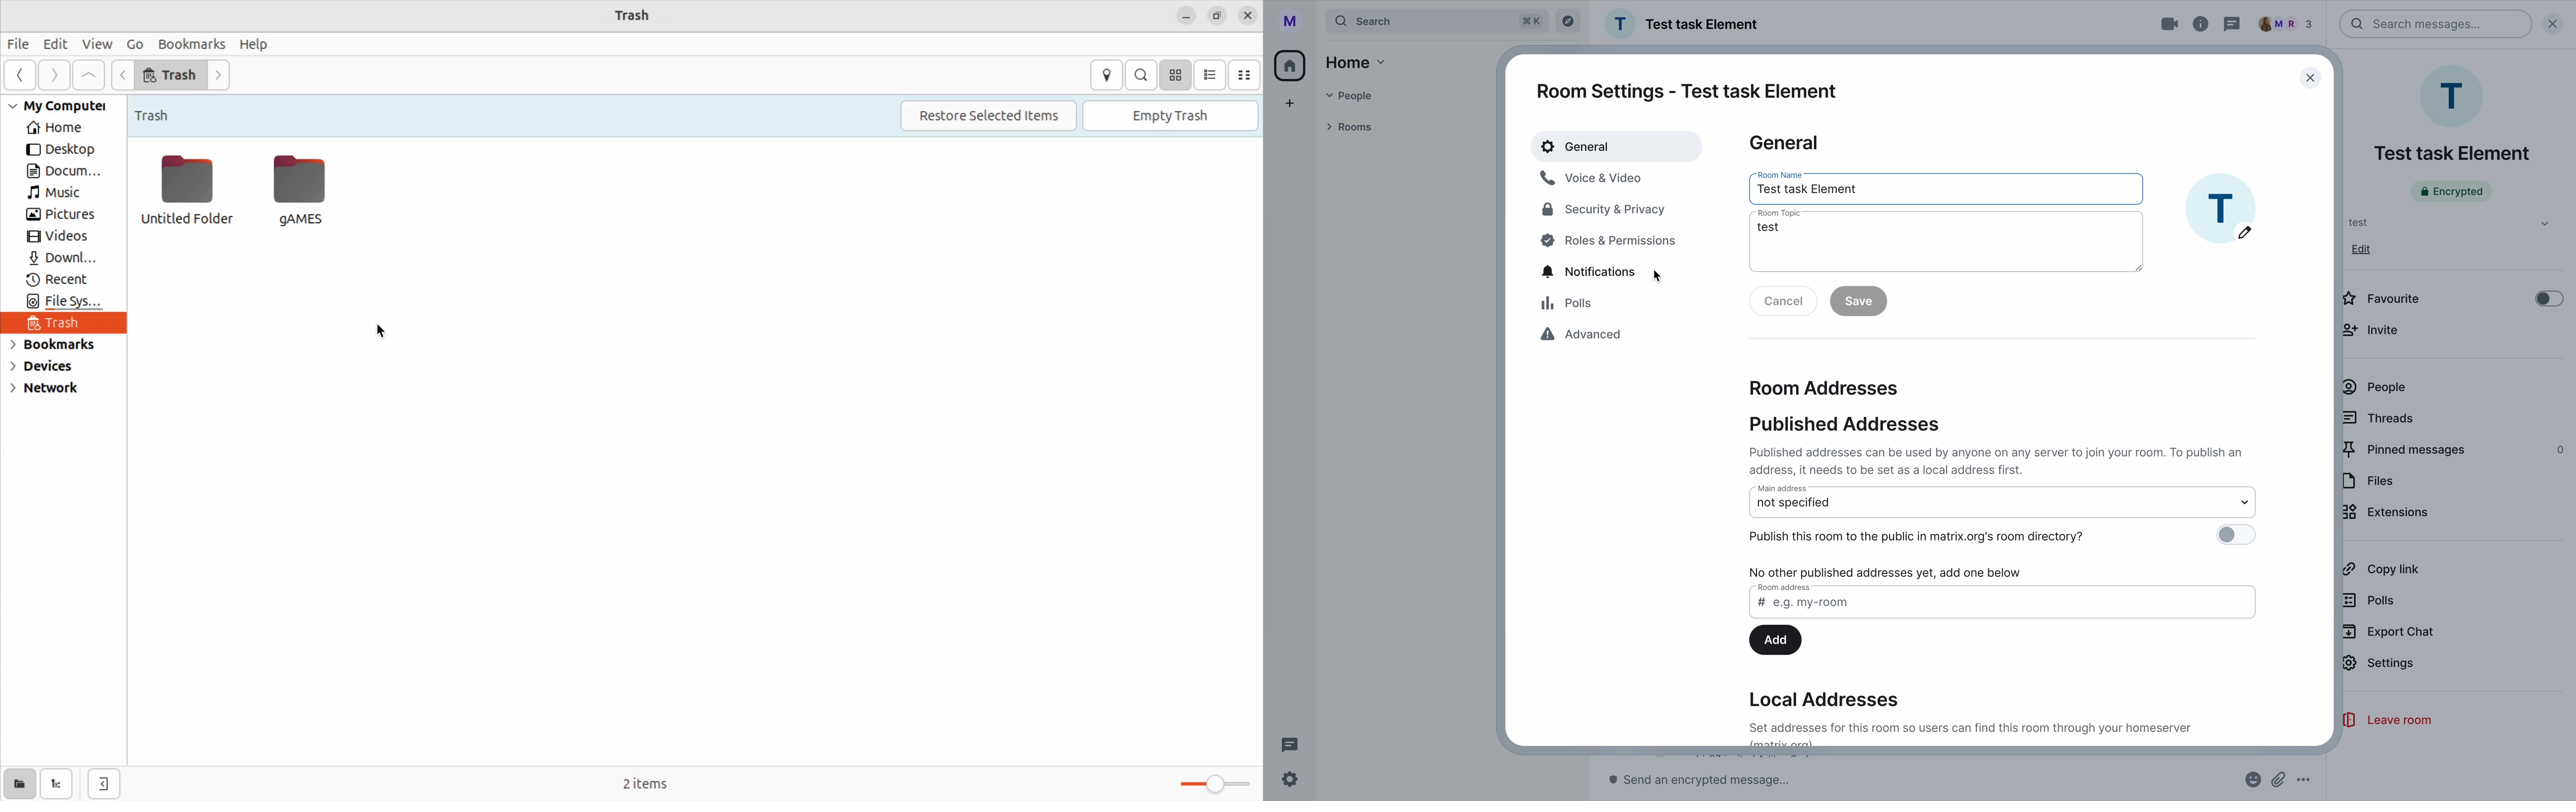 This screenshot has height=812, width=2576. What do you see at coordinates (2455, 96) in the screenshot?
I see `profile room picture` at bounding box center [2455, 96].